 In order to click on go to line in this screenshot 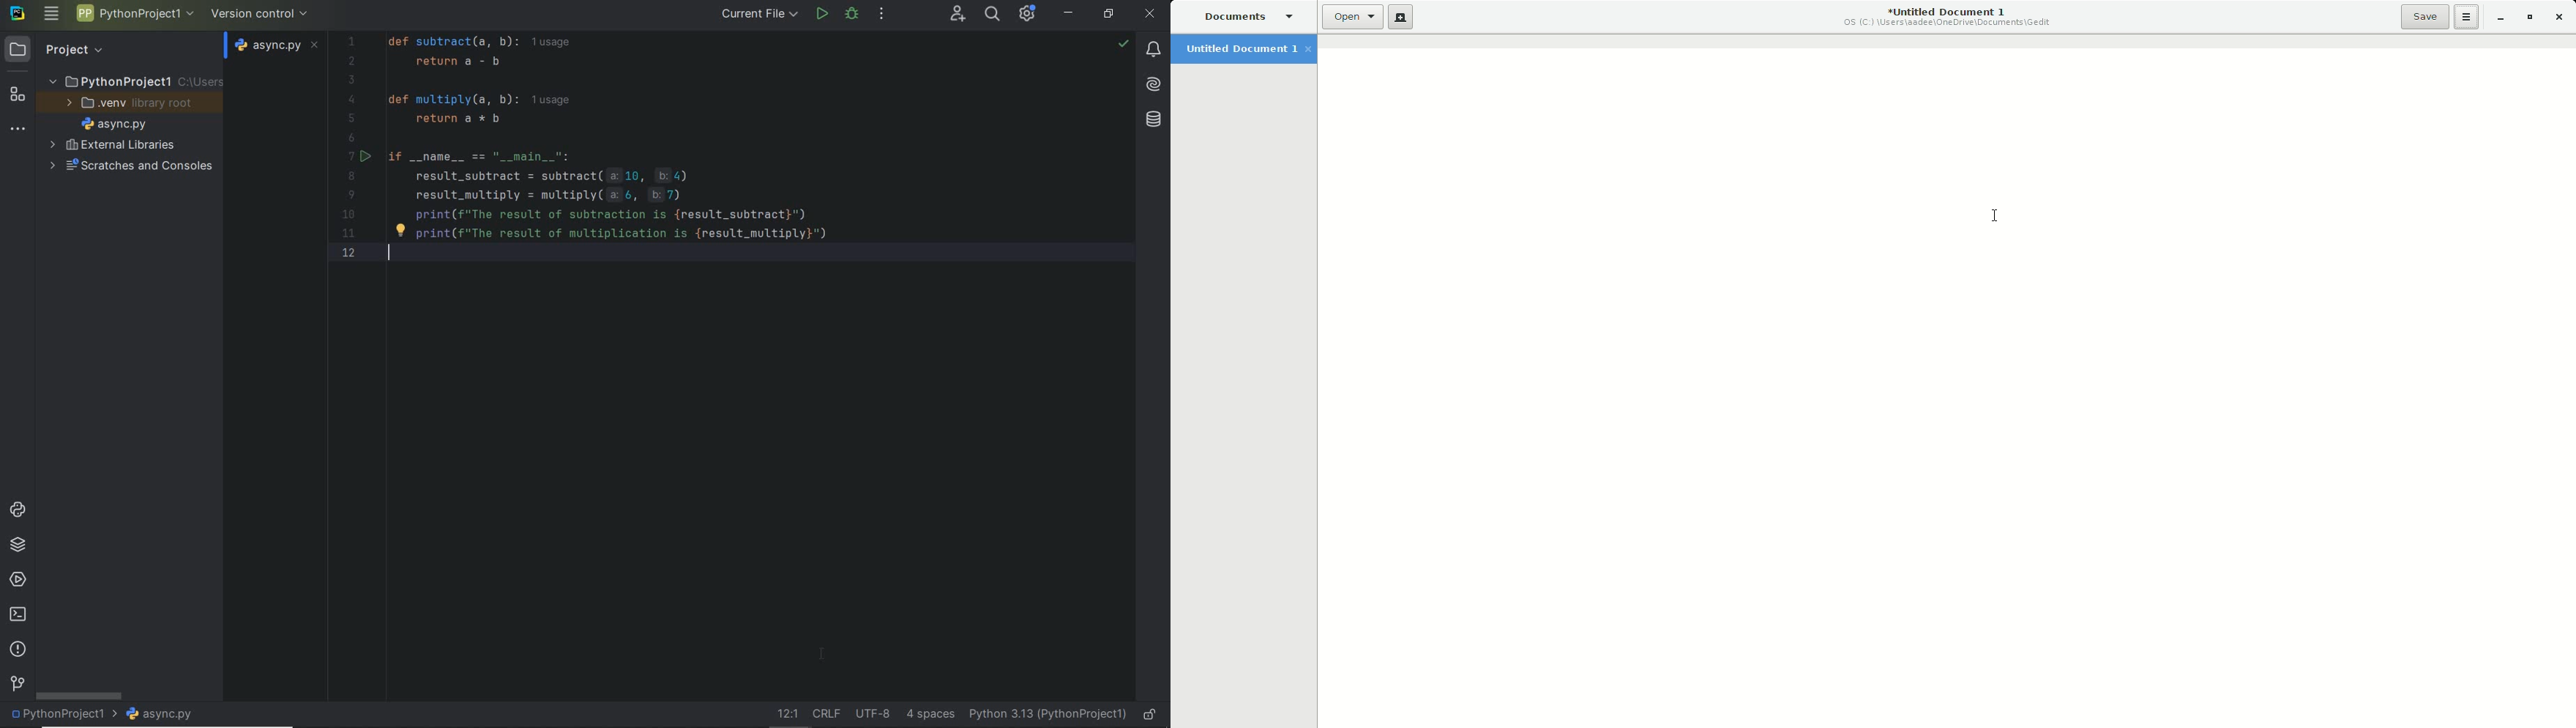, I will do `click(783, 713)`.